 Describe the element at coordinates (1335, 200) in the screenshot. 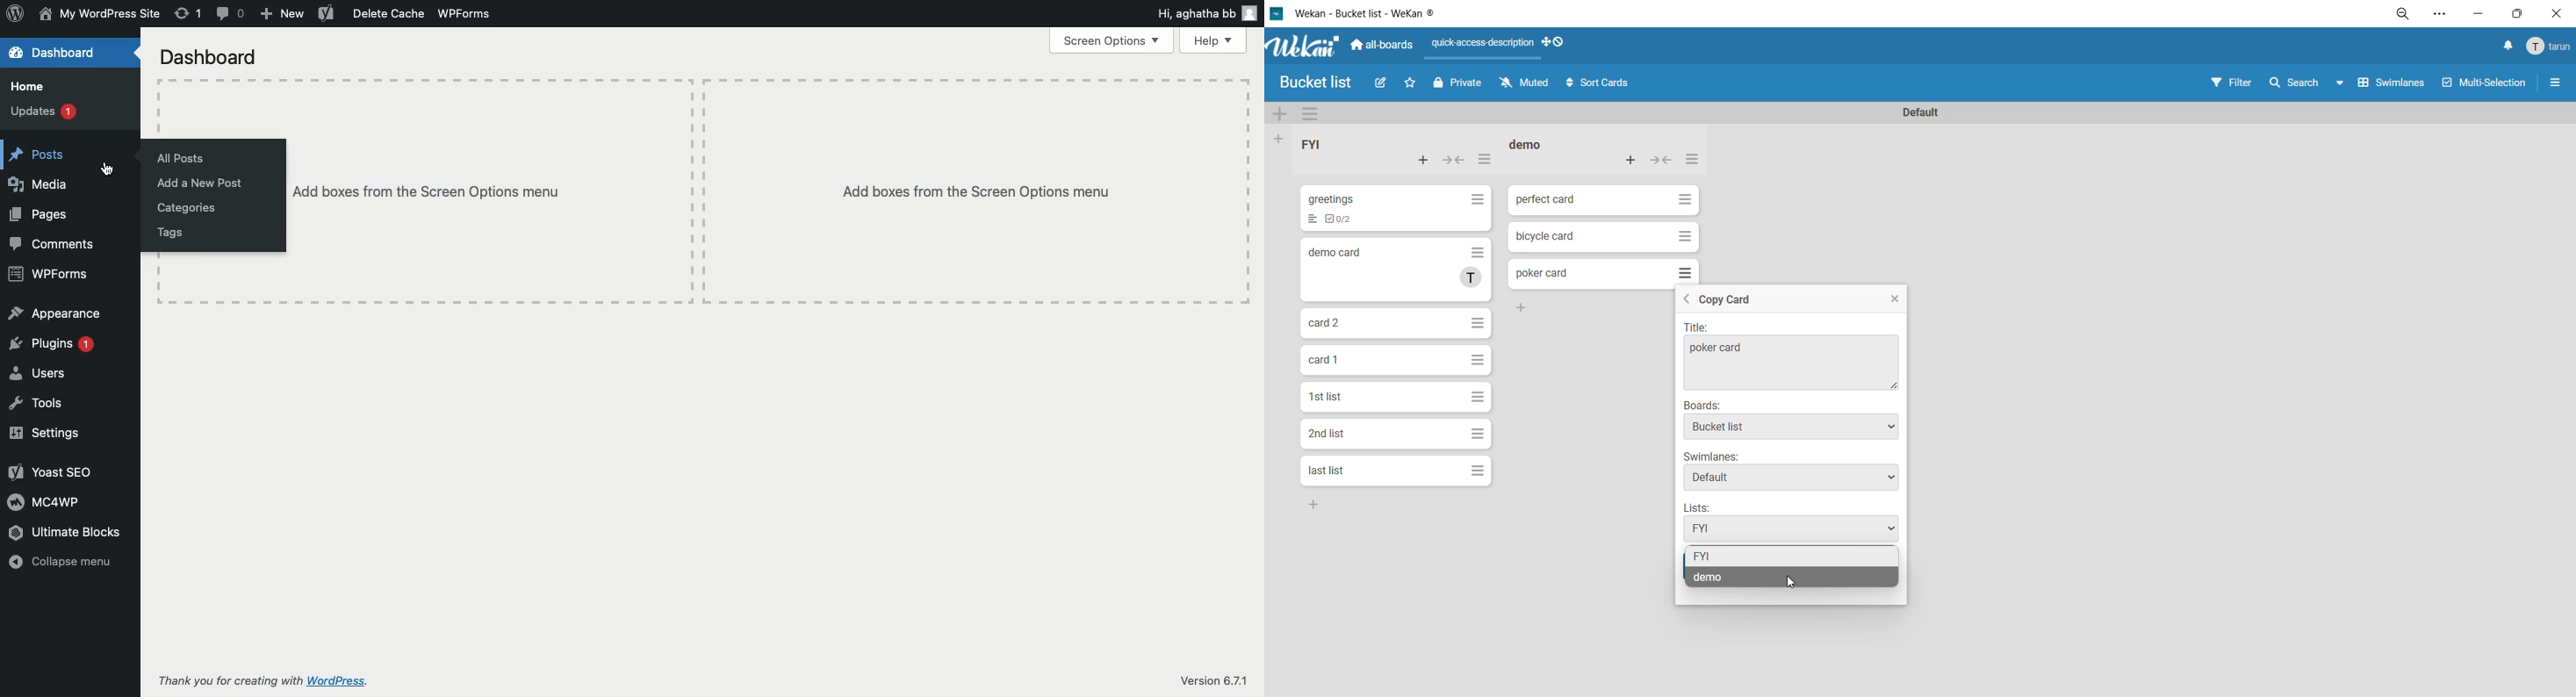

I see `greetings` at that location.